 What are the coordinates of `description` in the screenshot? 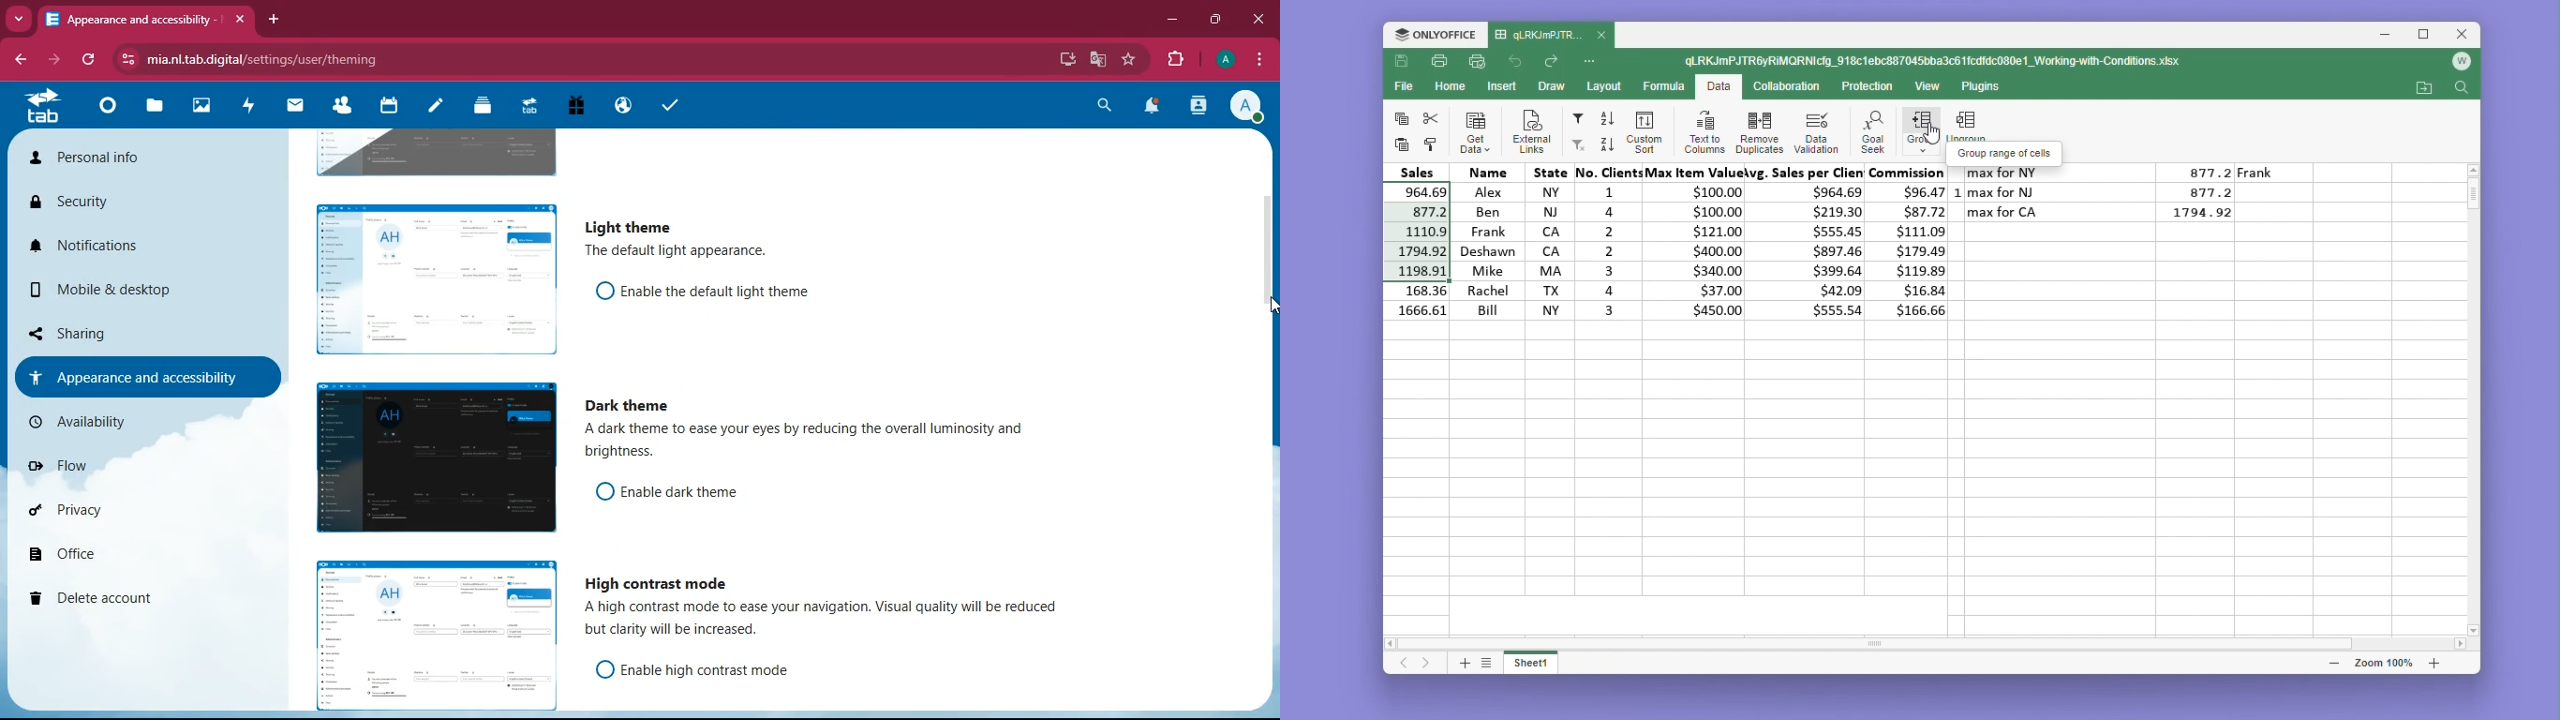 It's located at (829, 621).